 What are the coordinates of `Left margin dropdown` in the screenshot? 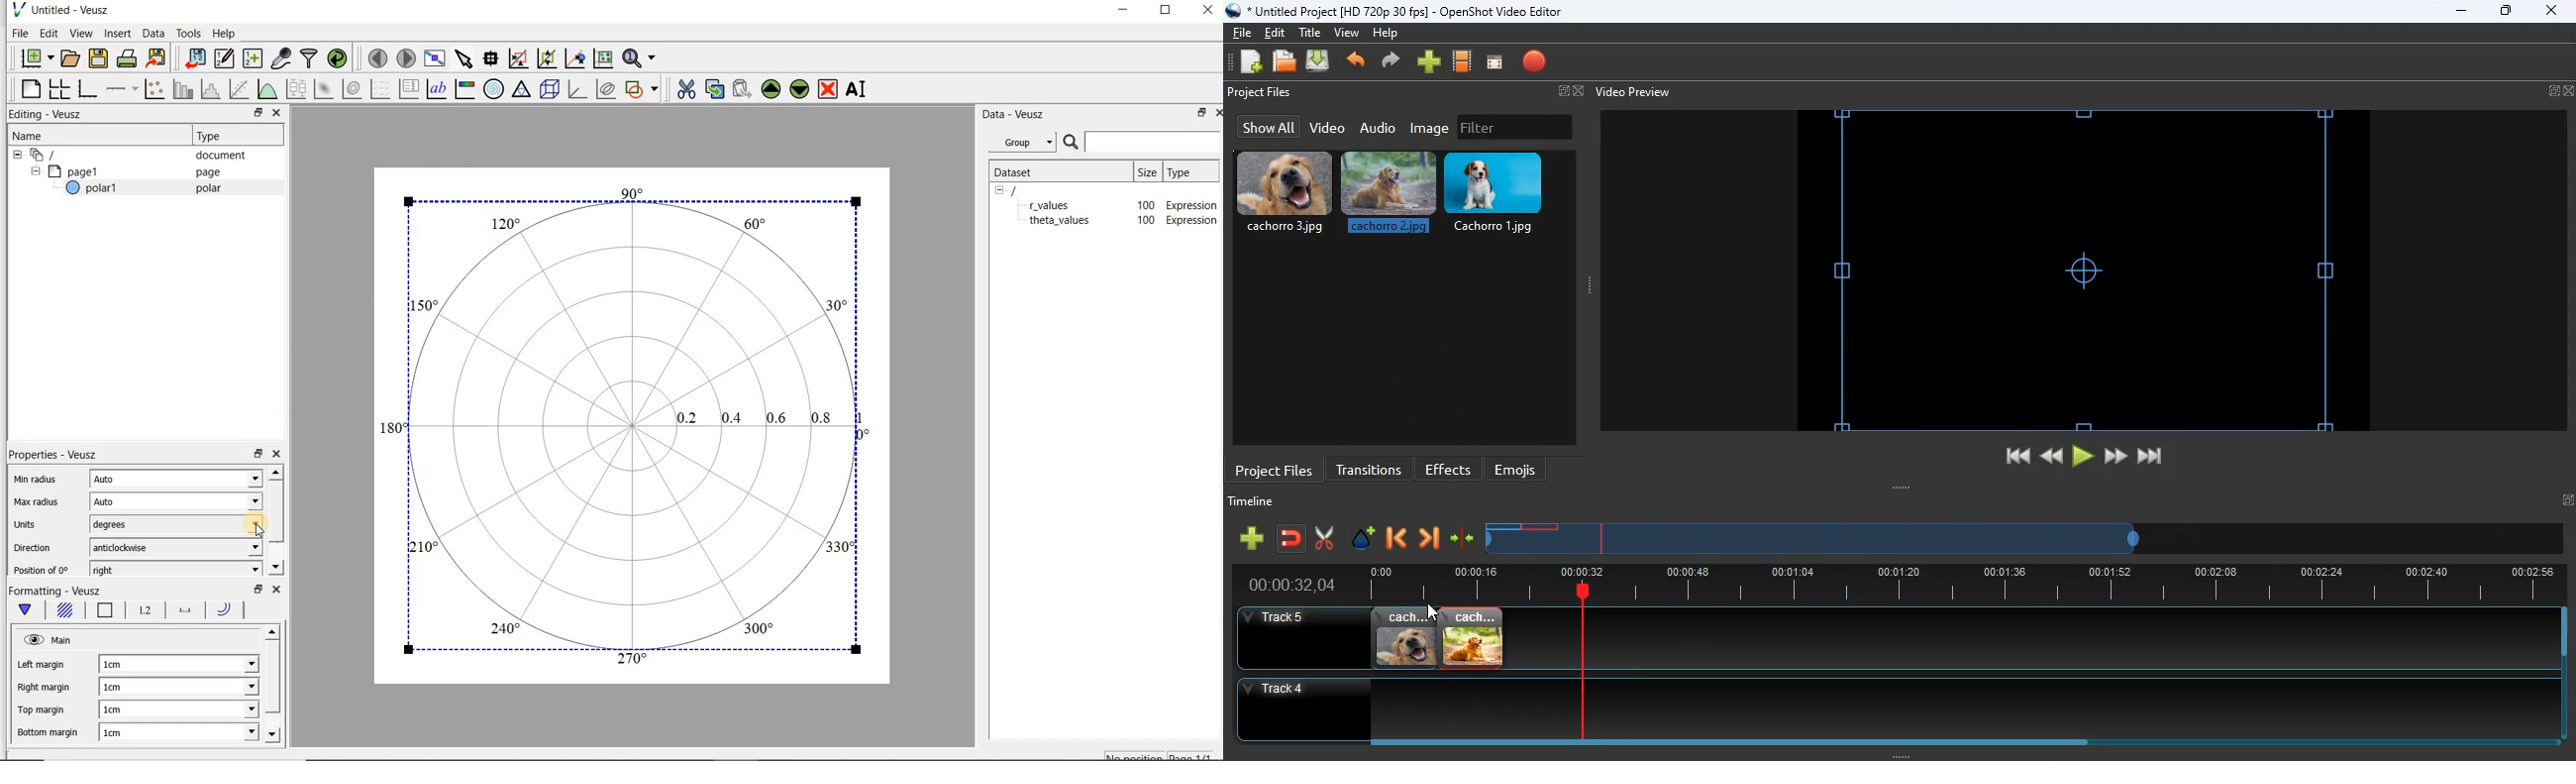 It's located at (225, 663).